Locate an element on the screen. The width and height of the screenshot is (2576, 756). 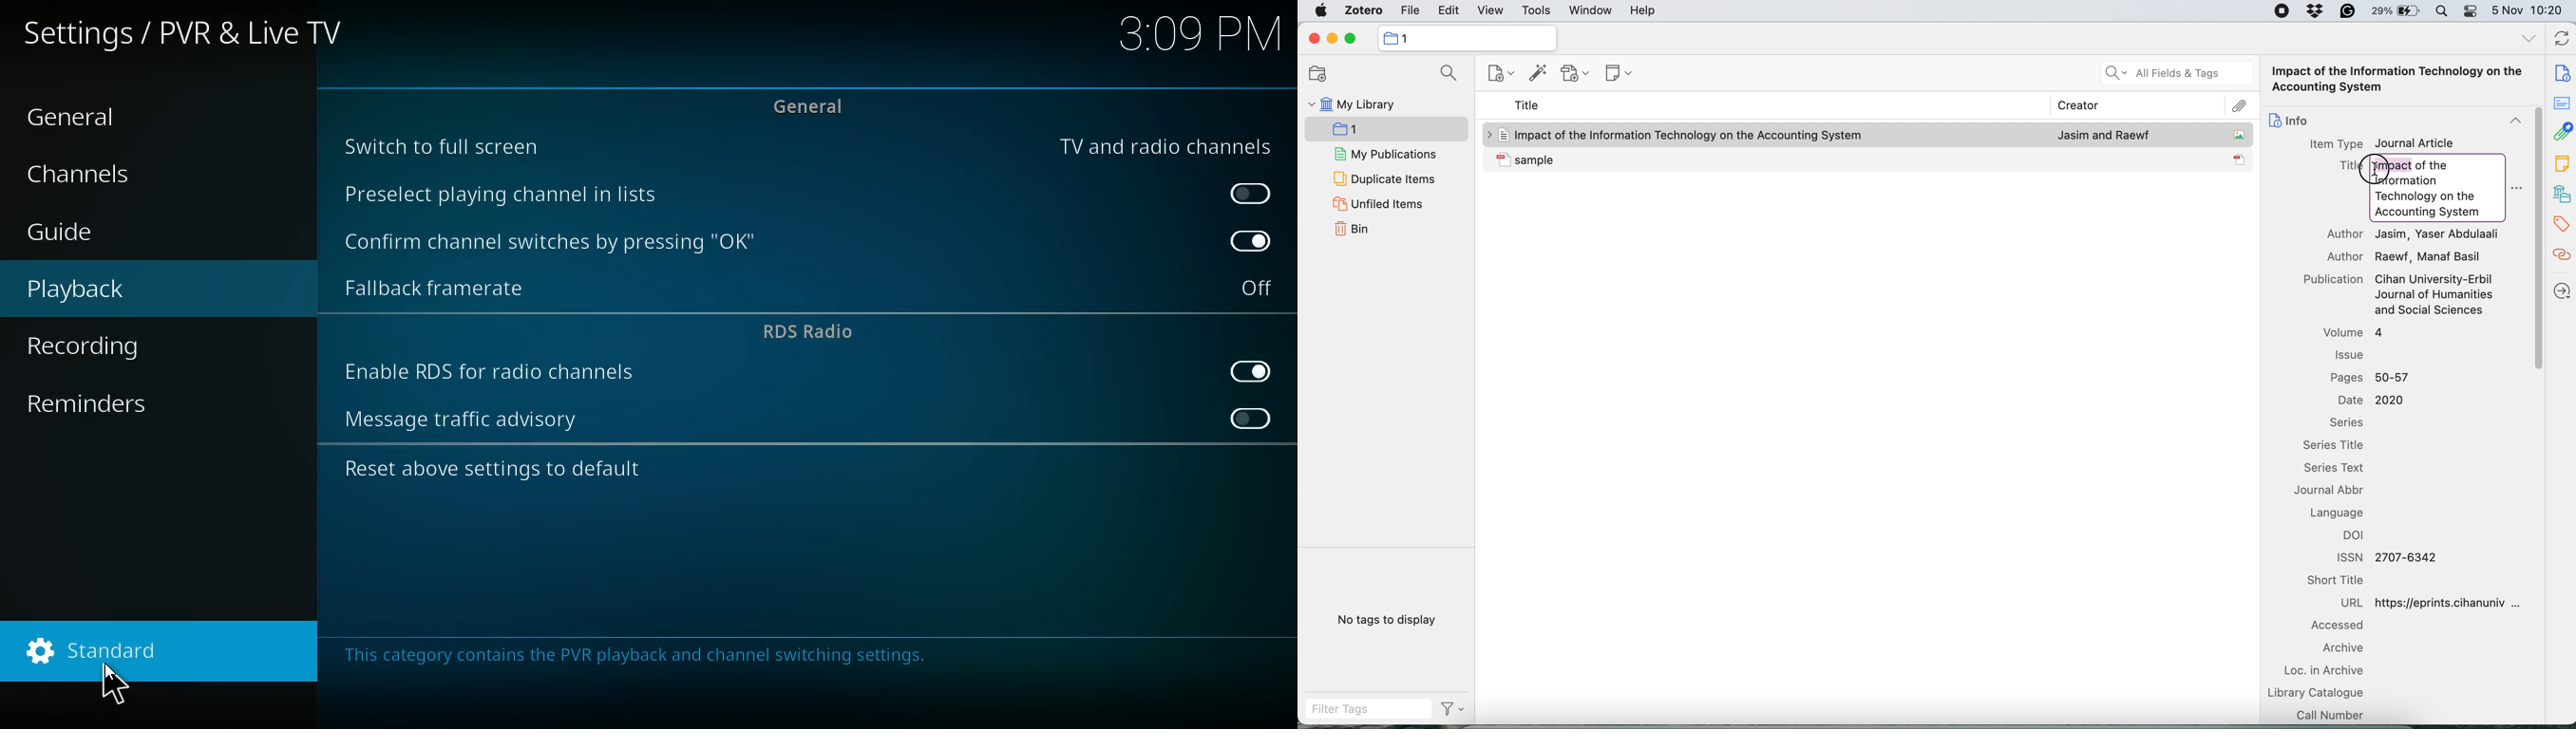
fallback framerate is located at coordinates (449, 289).